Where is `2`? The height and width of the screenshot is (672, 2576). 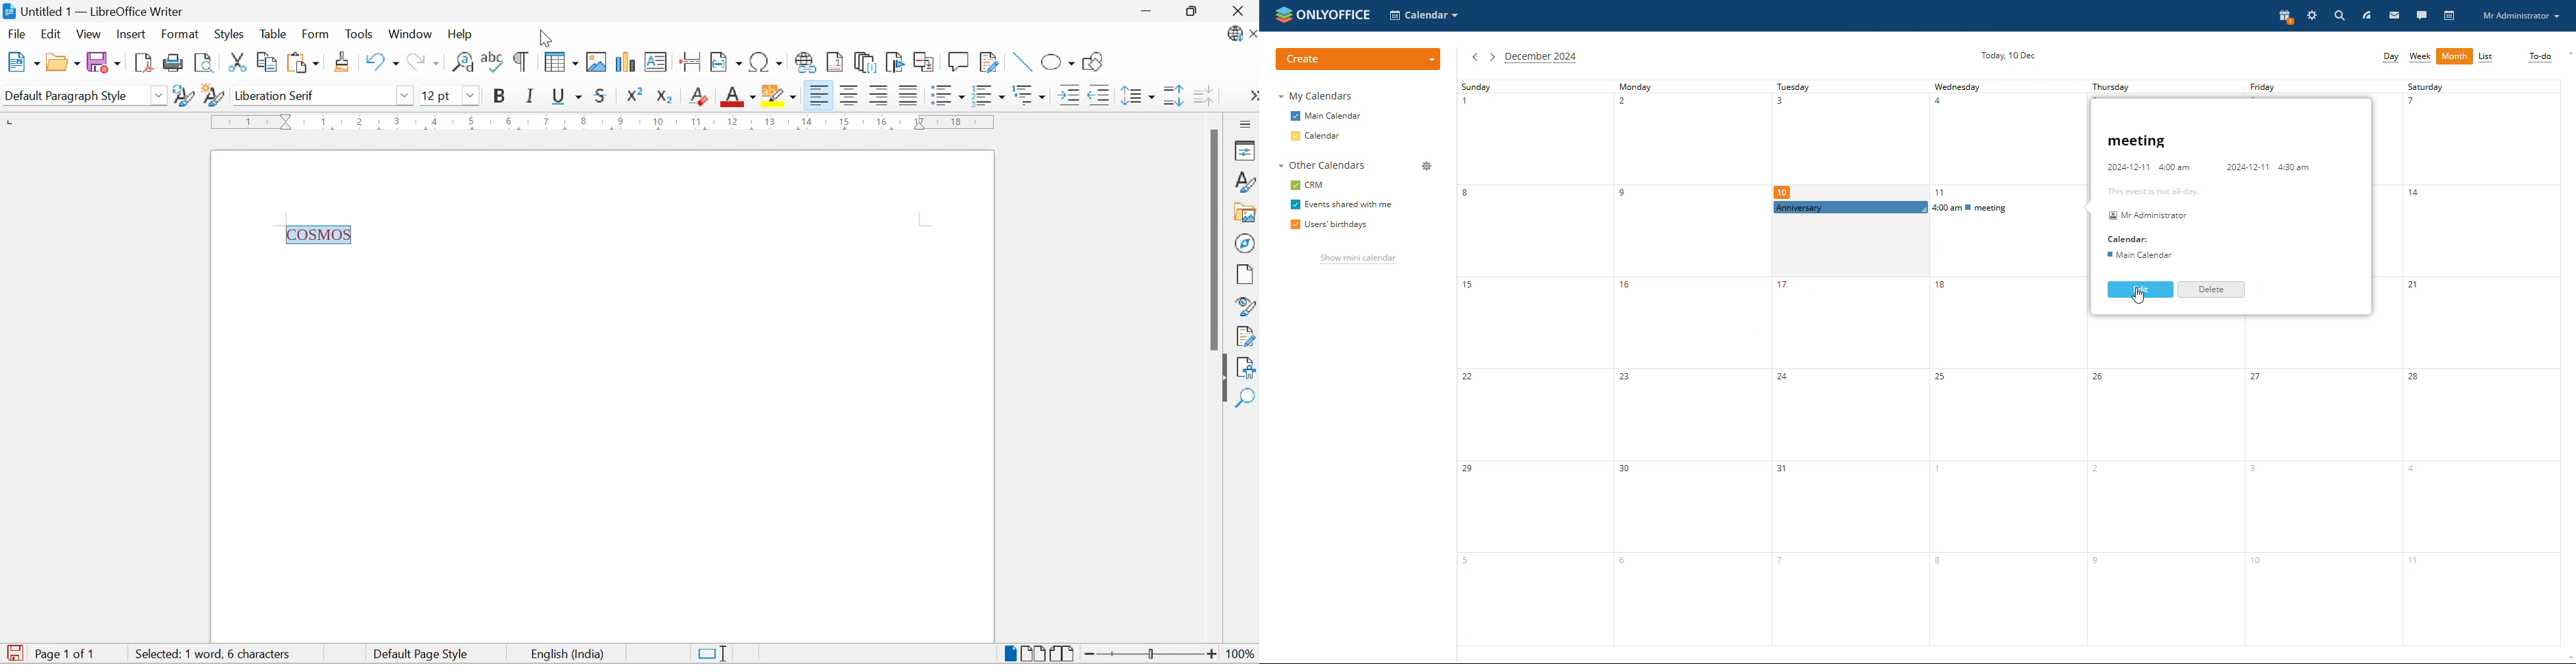 2 is located at coordinates (361, 120).